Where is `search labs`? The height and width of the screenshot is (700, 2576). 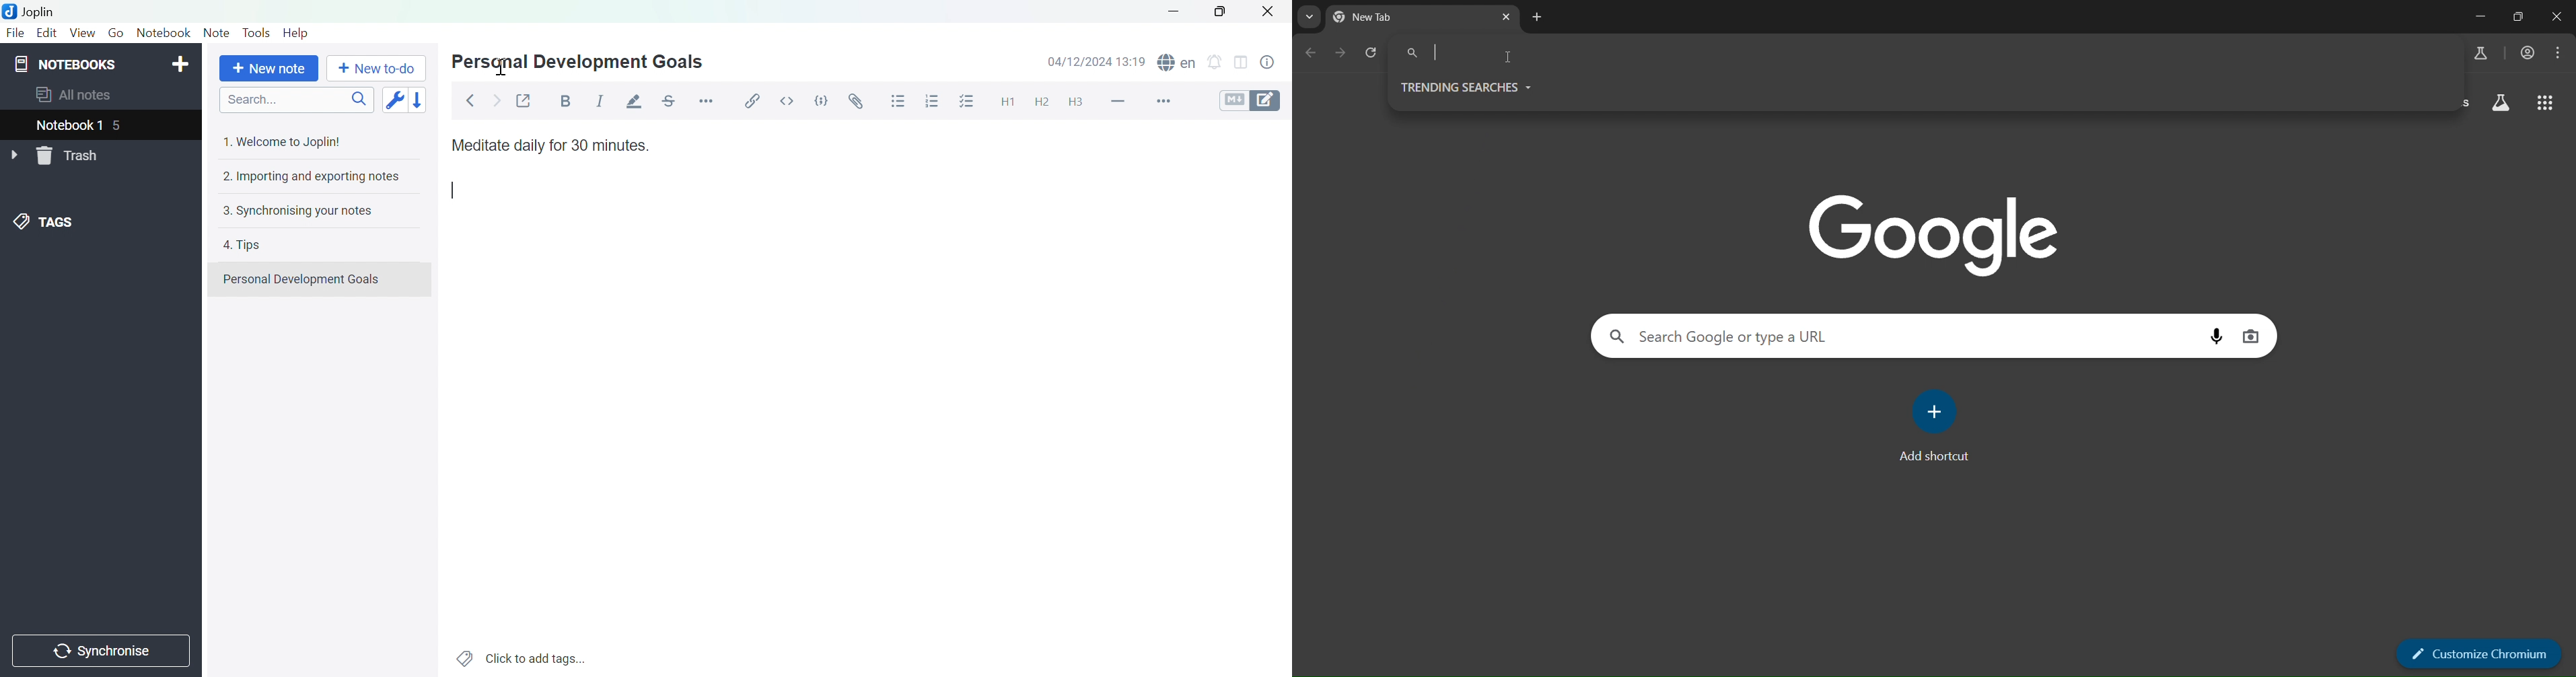
search labs is located at coordinates (2503, 101).